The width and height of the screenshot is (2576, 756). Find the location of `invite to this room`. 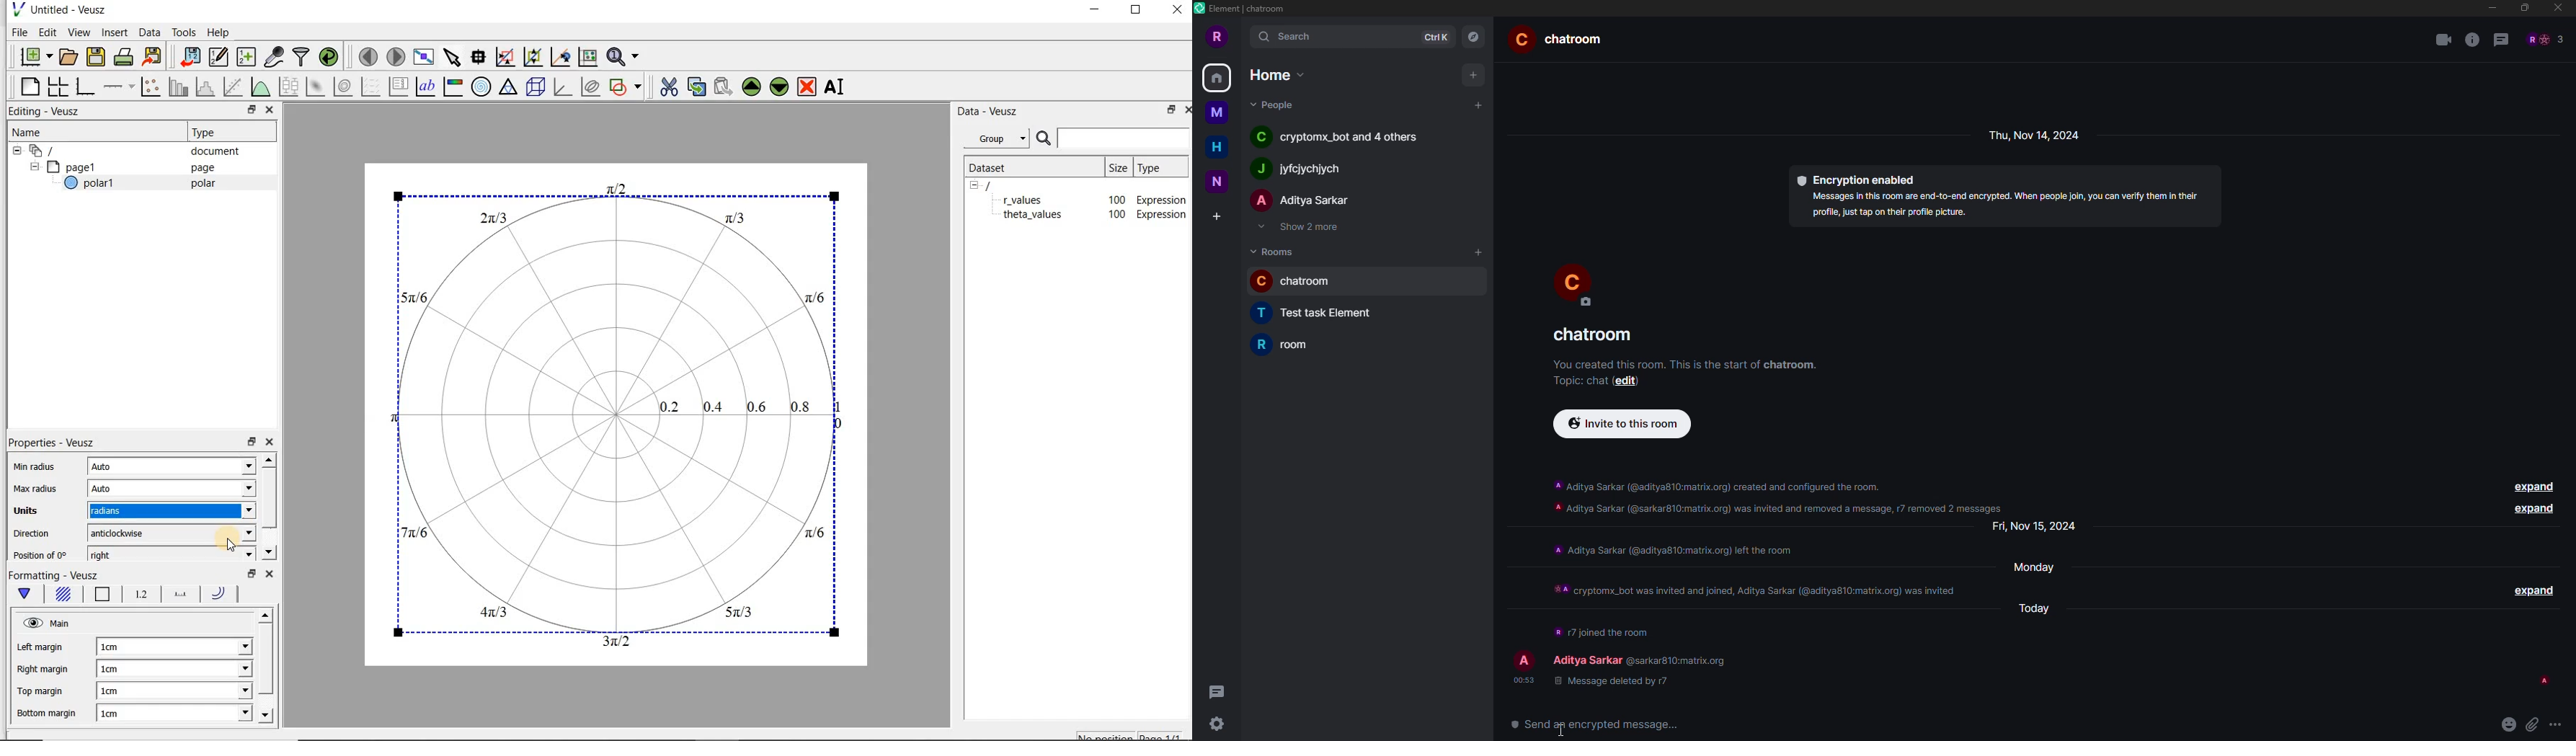

invite to this room is located at coordinates (1622, 424).